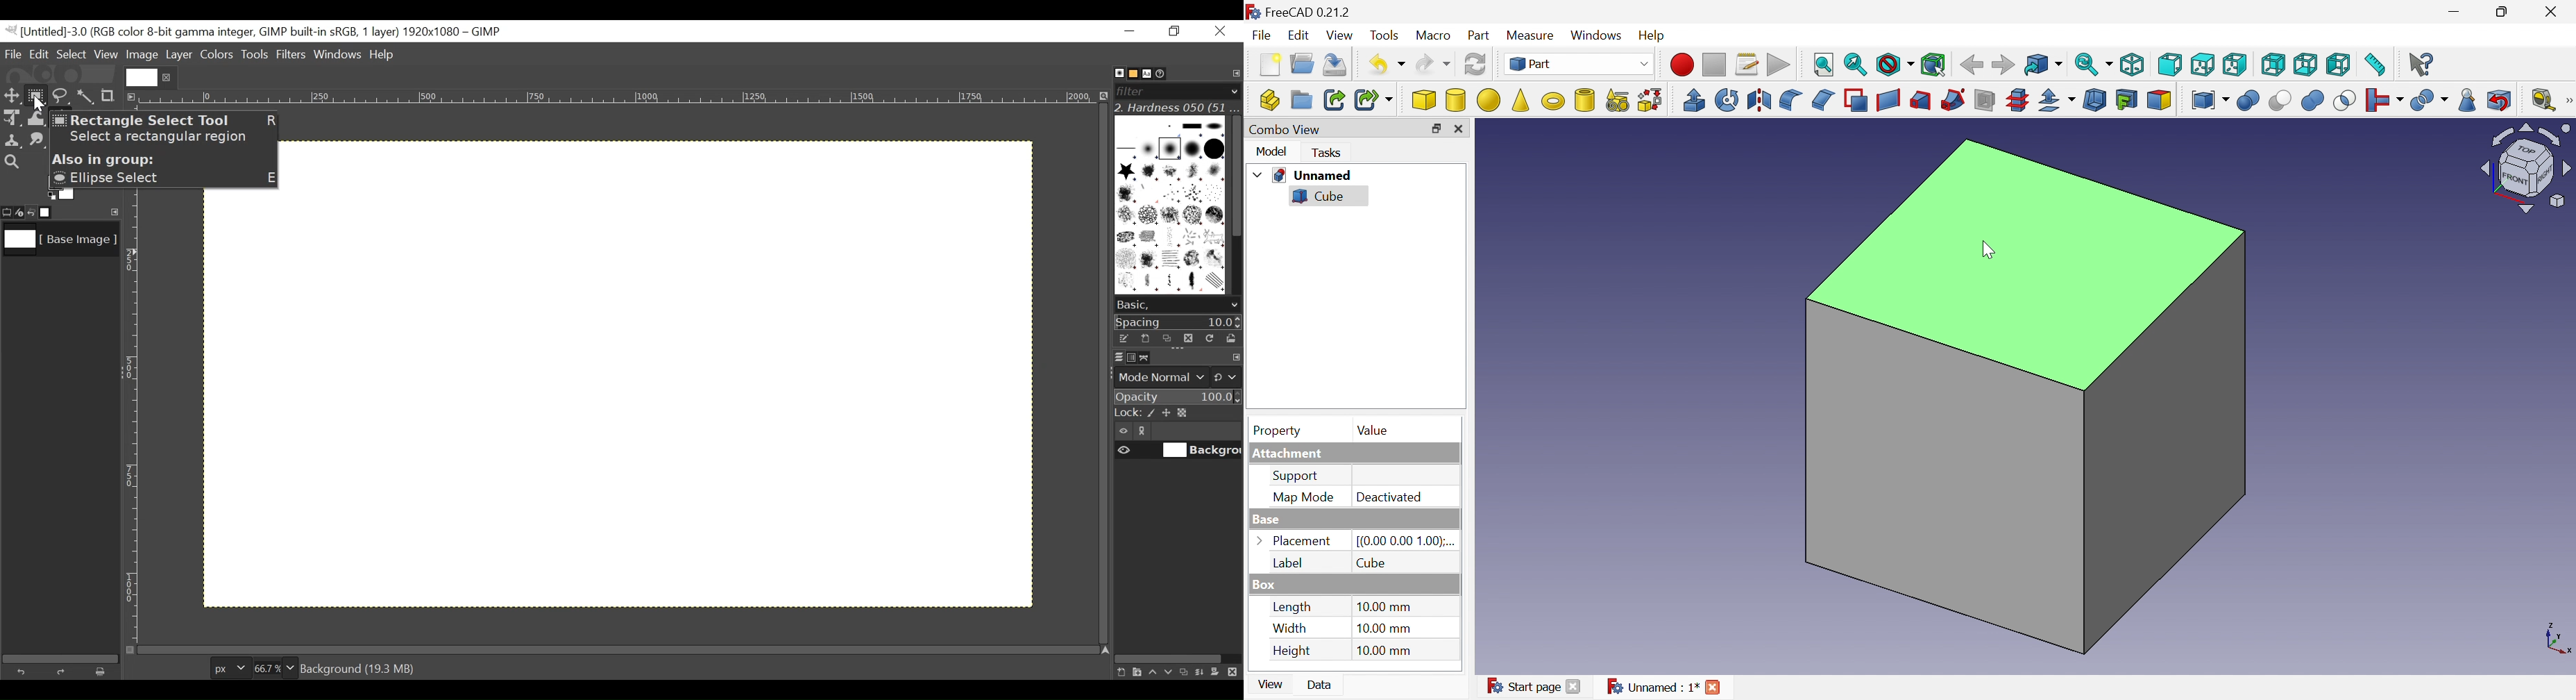  I want to click on Top, so click(2202, 64).